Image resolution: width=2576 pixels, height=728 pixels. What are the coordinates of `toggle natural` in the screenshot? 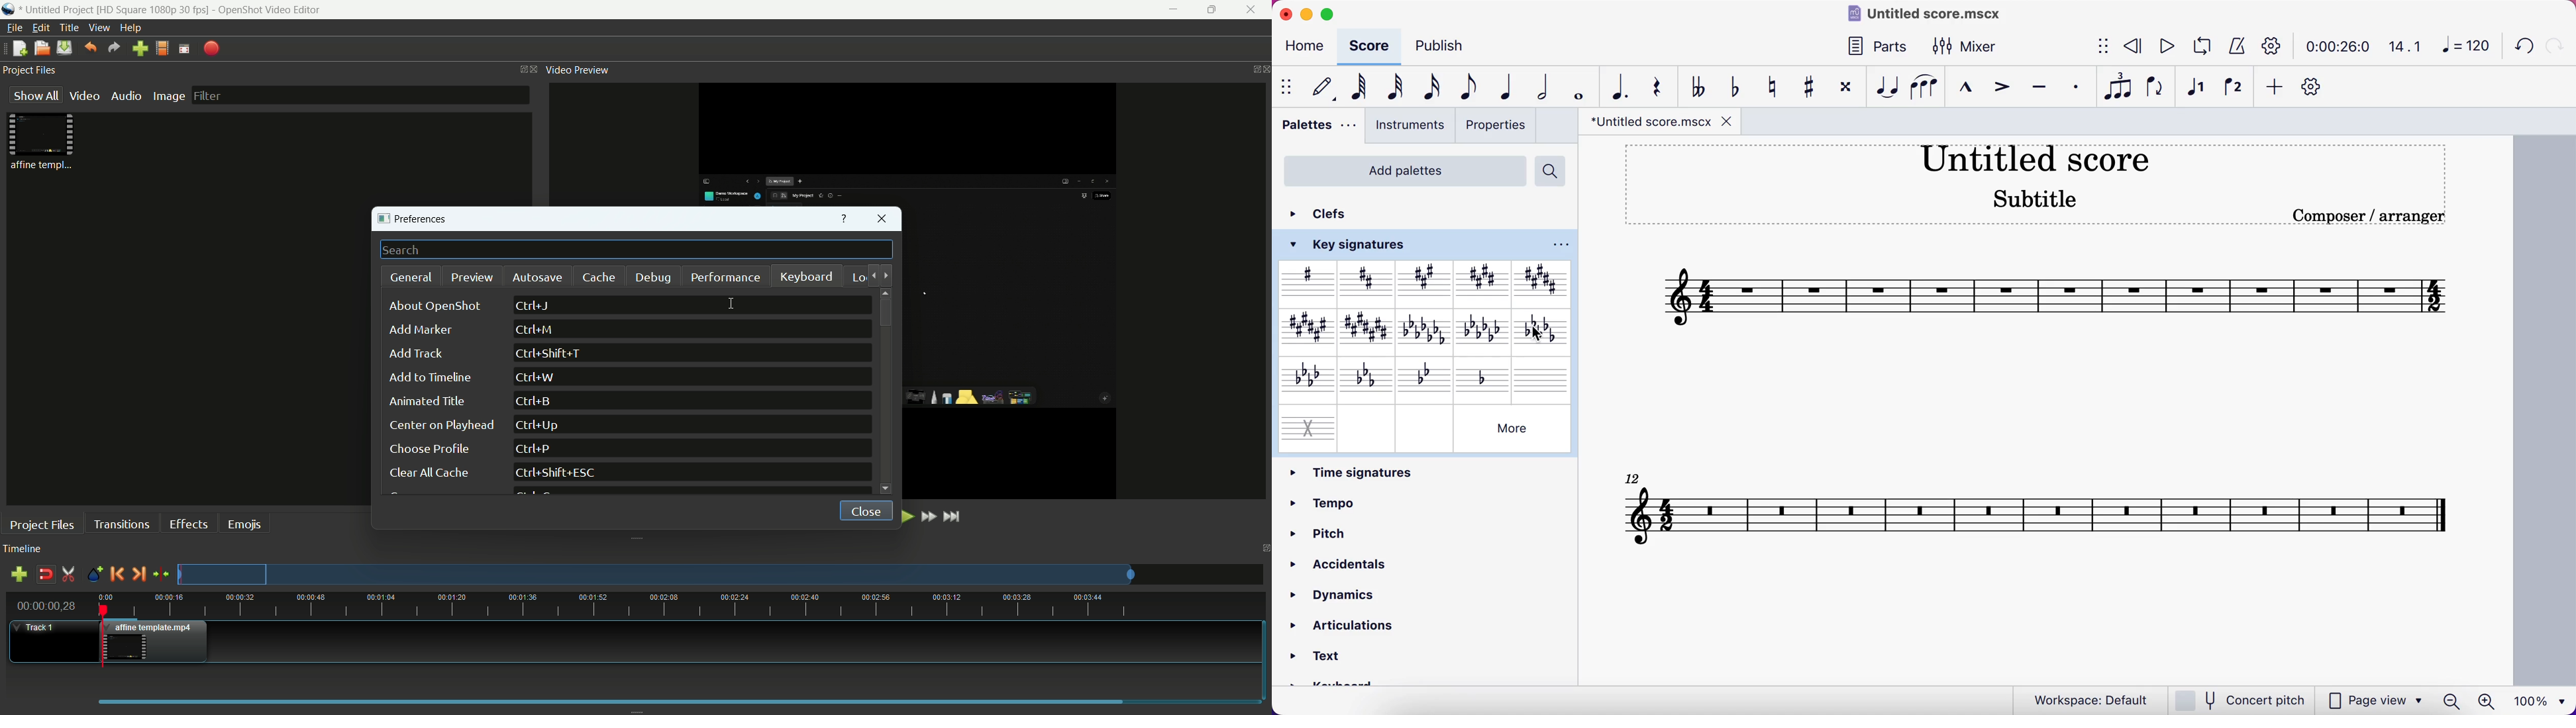 It's located at (1775, 89).